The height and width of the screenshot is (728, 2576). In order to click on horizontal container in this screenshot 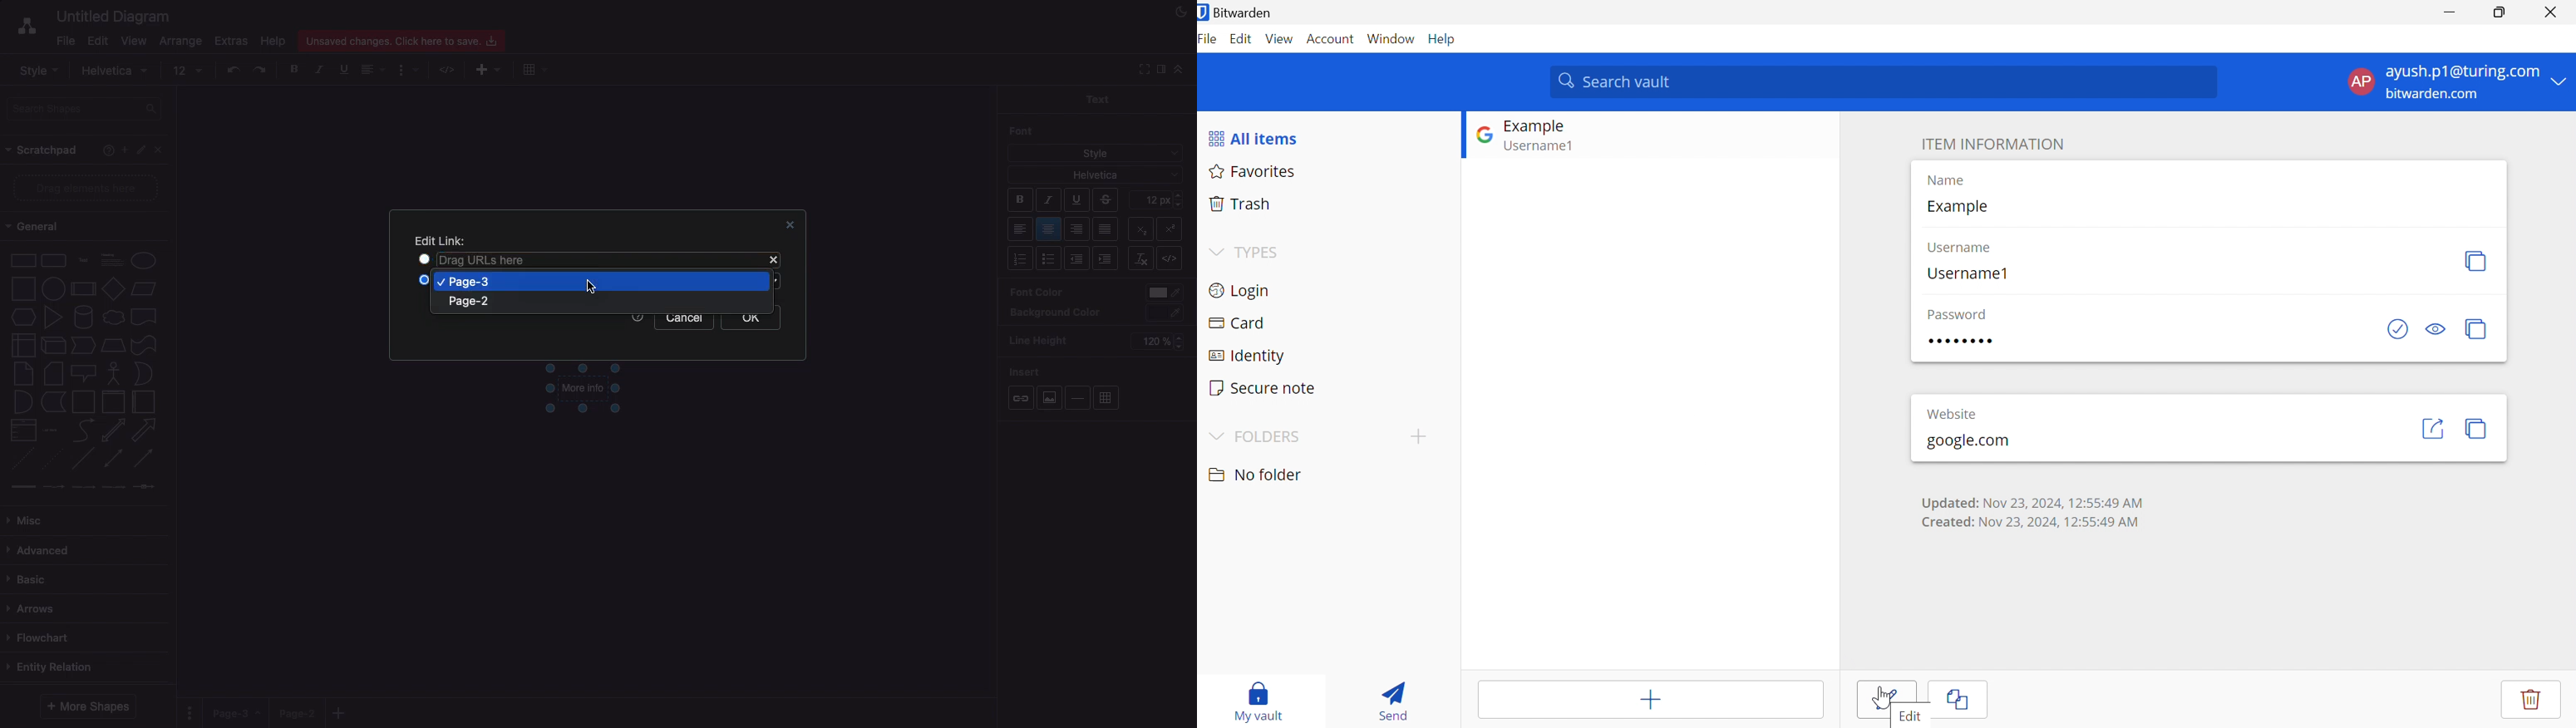, I will do `click(144, 401)`.